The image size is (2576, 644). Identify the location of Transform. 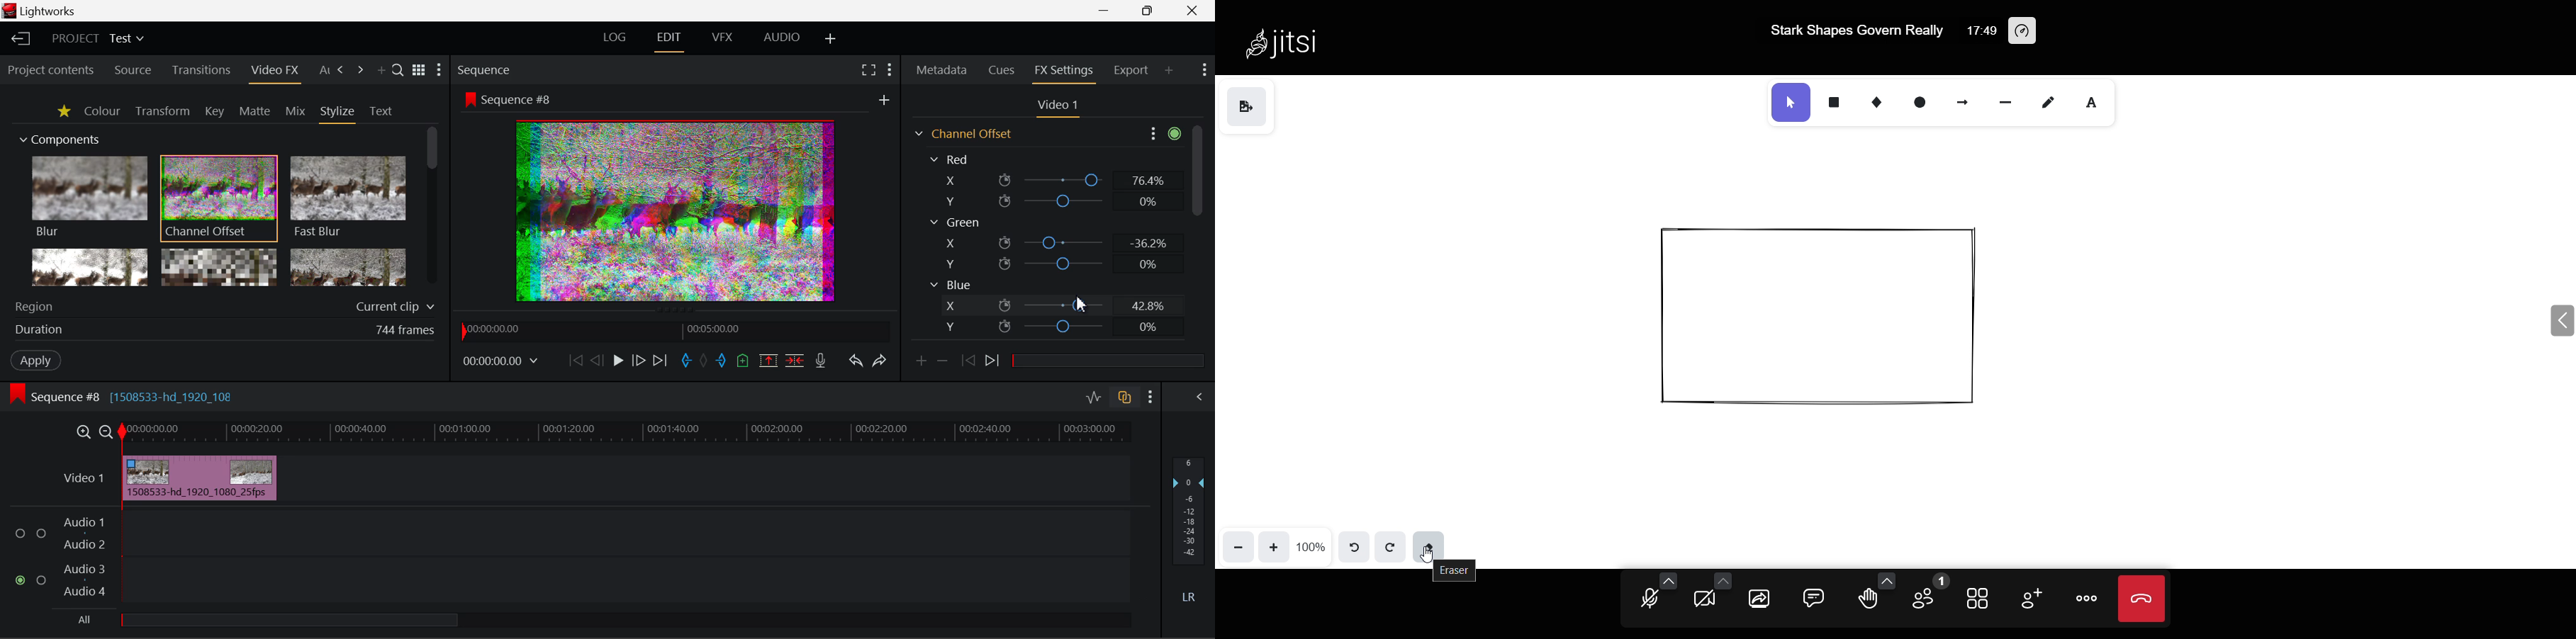
(162, 111).